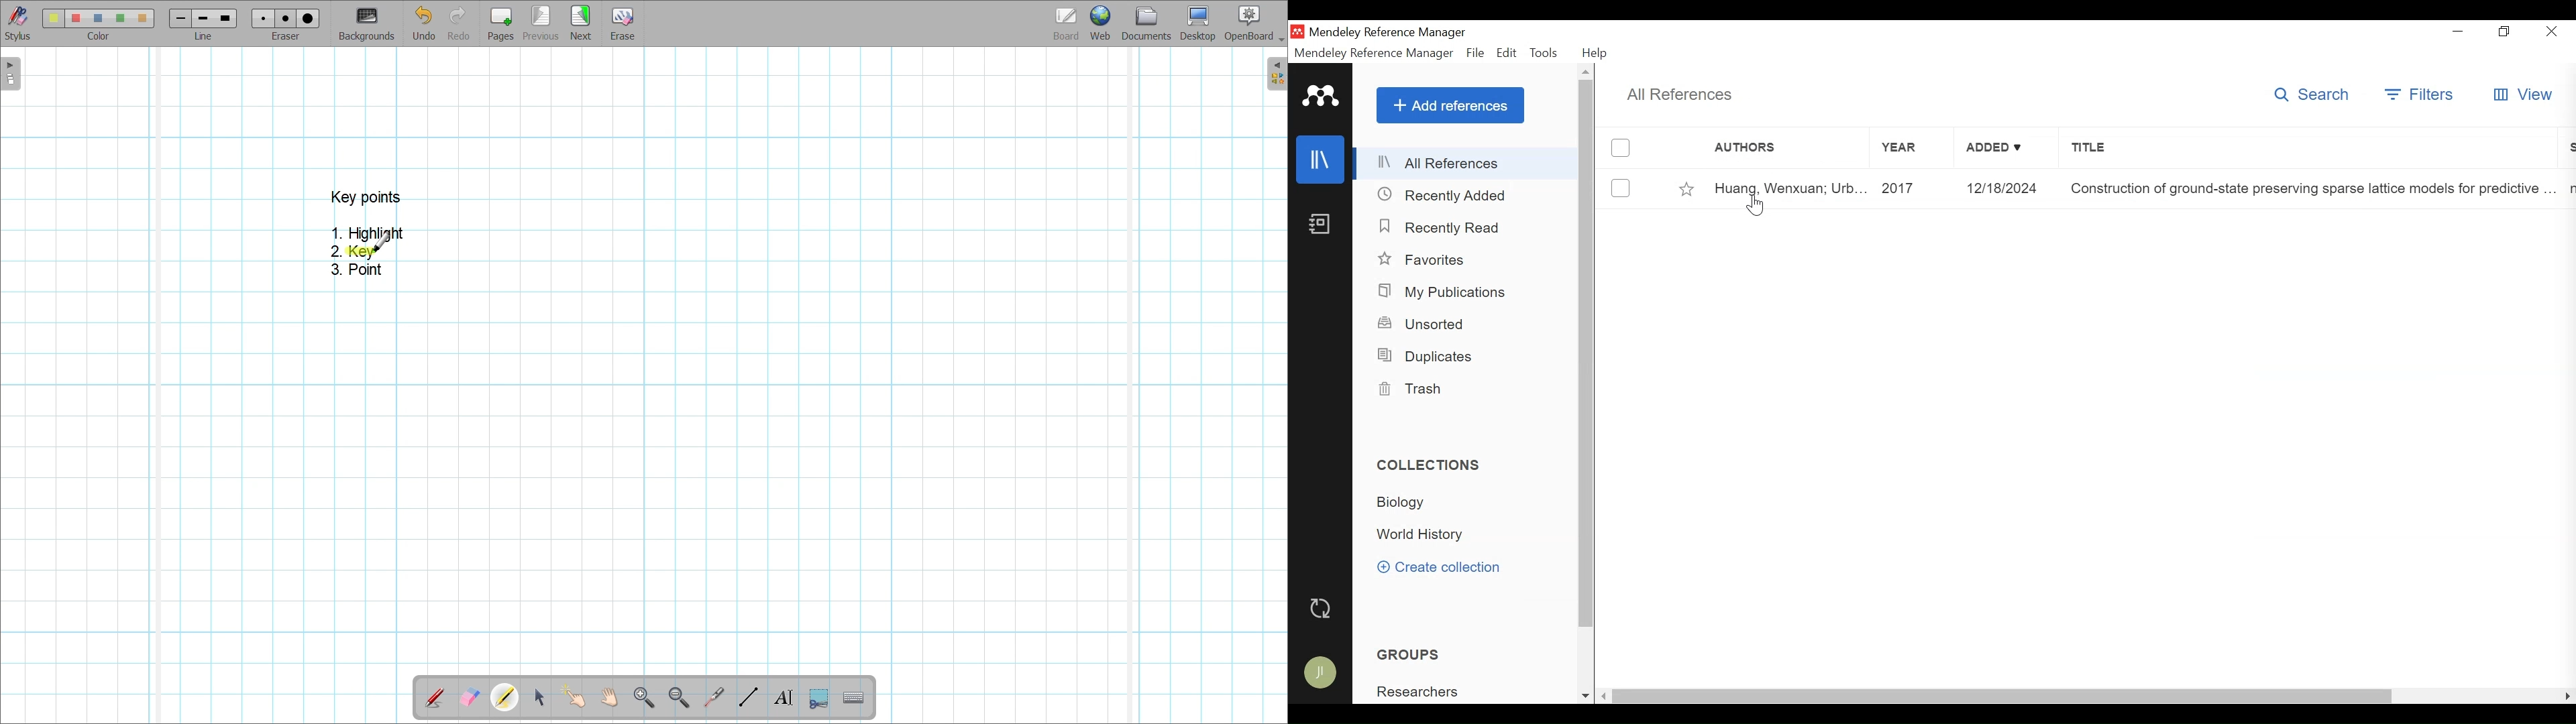  Describe the element at coordinates (2008, 188) in the screenshot. I see `Year` at that location.